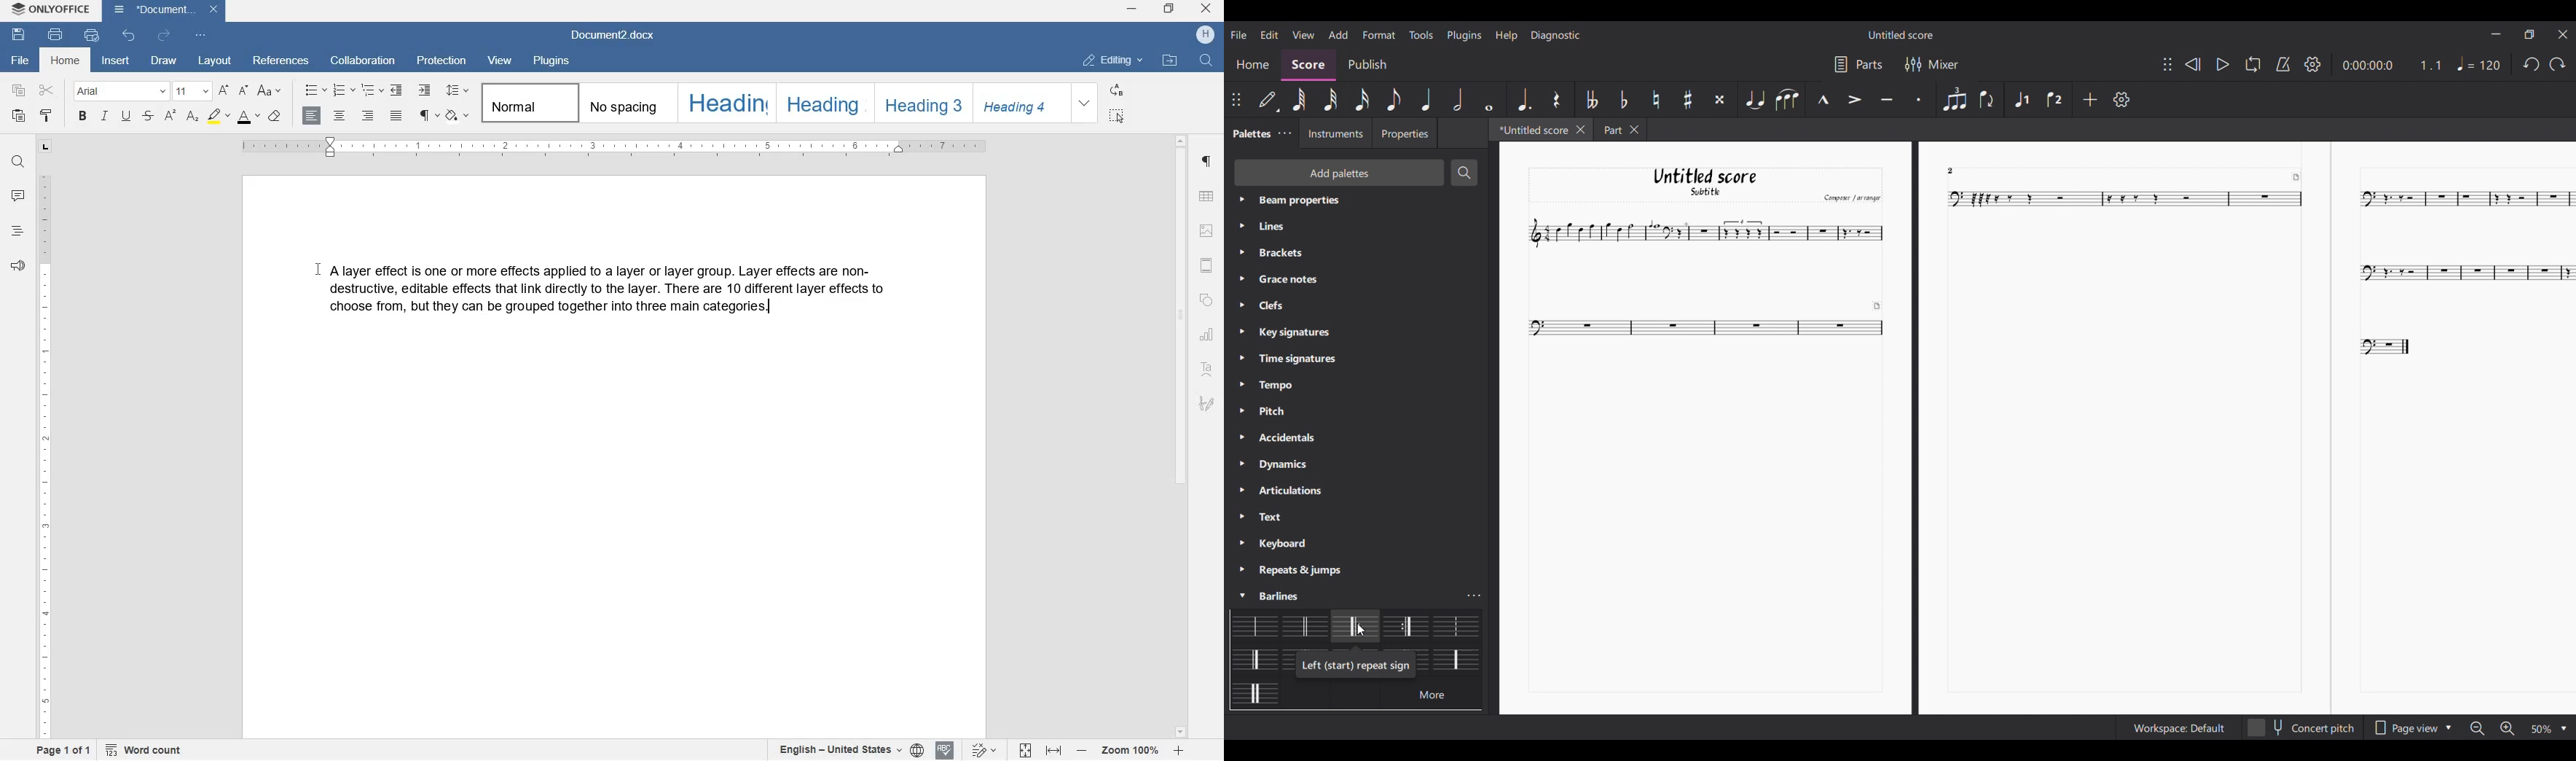 This screenshot has height=784, width=2576. I want to click on Settings, so click(2313, 64).